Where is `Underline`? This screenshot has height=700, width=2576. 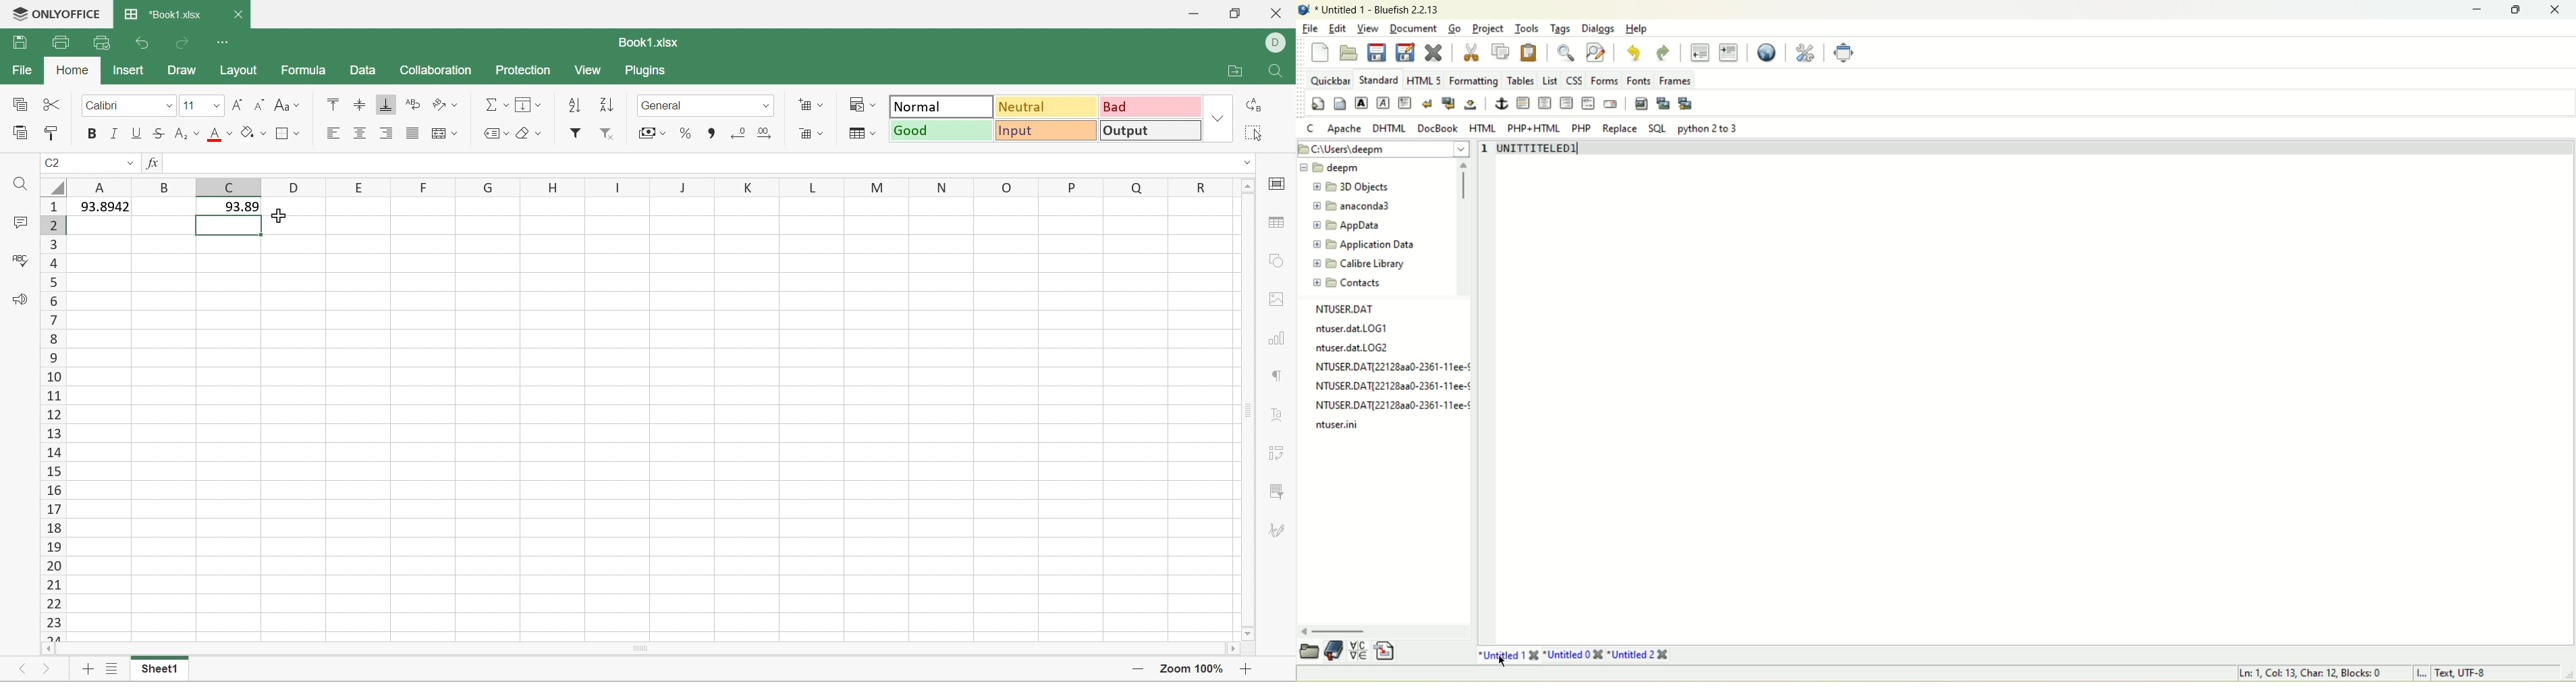
Underline is located at coordinates (137, 133).